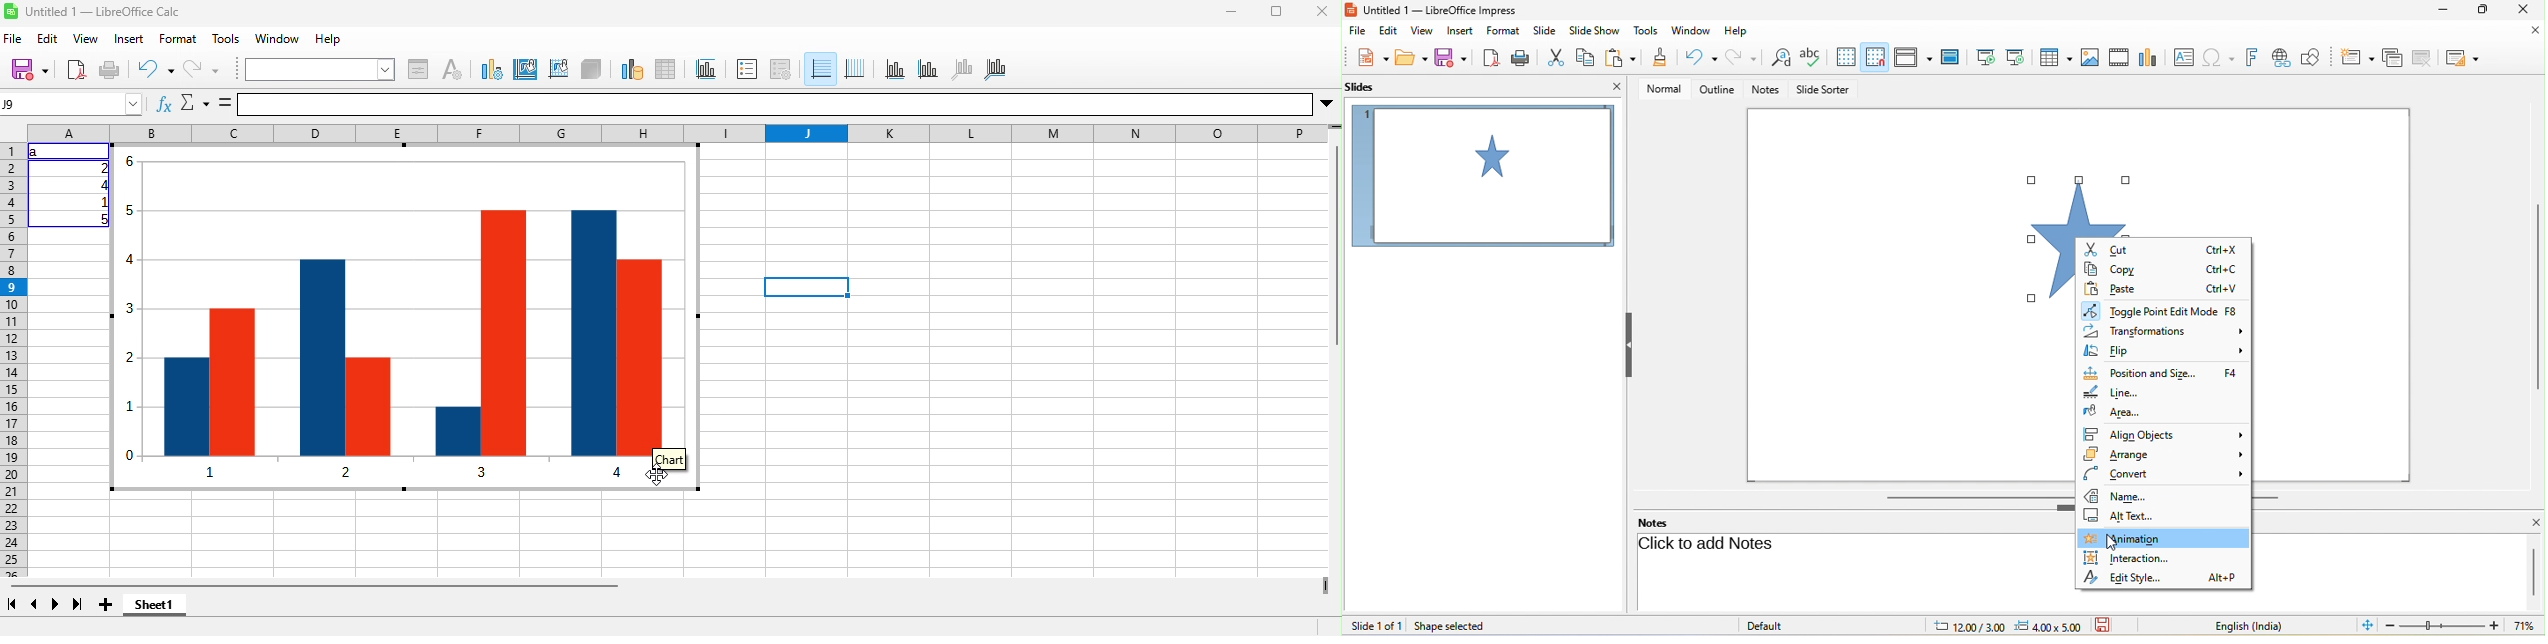 The image size is (2548, 644). Describe the element at coordinates (2358, 59) in the screenshot. I see `new slide` at that location.